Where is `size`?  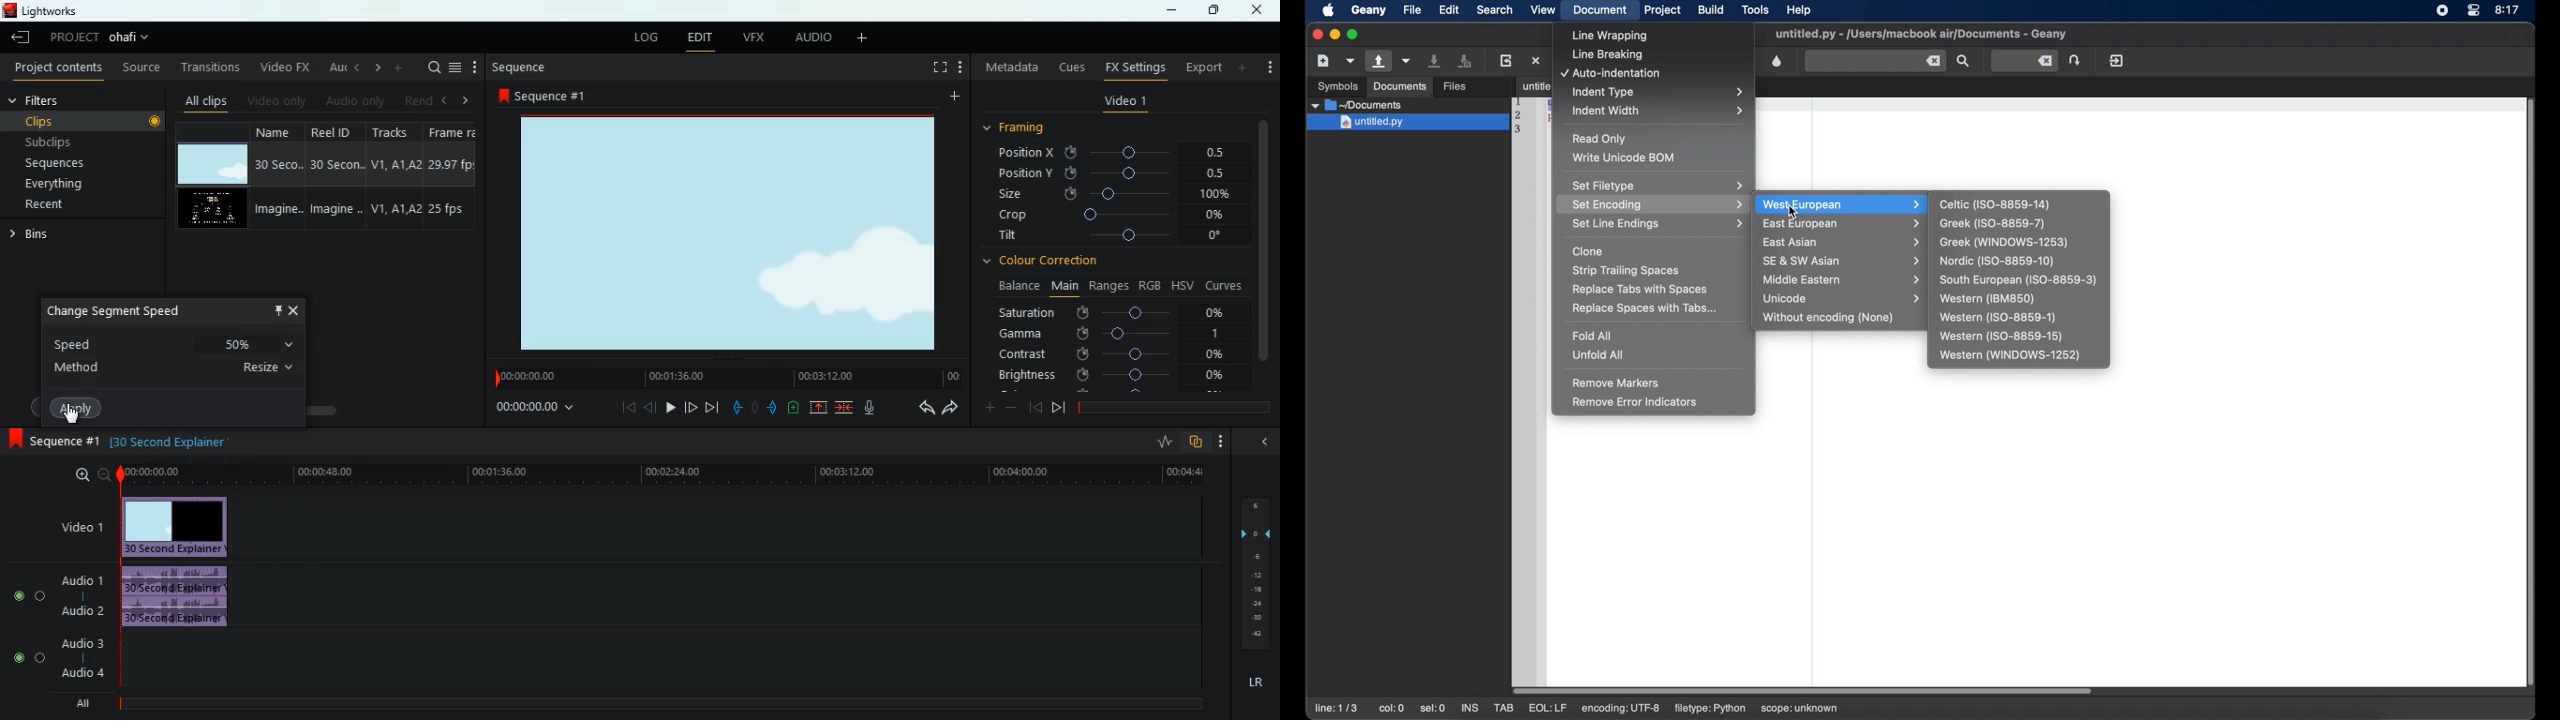 size is located at coordinates (1114, 195).